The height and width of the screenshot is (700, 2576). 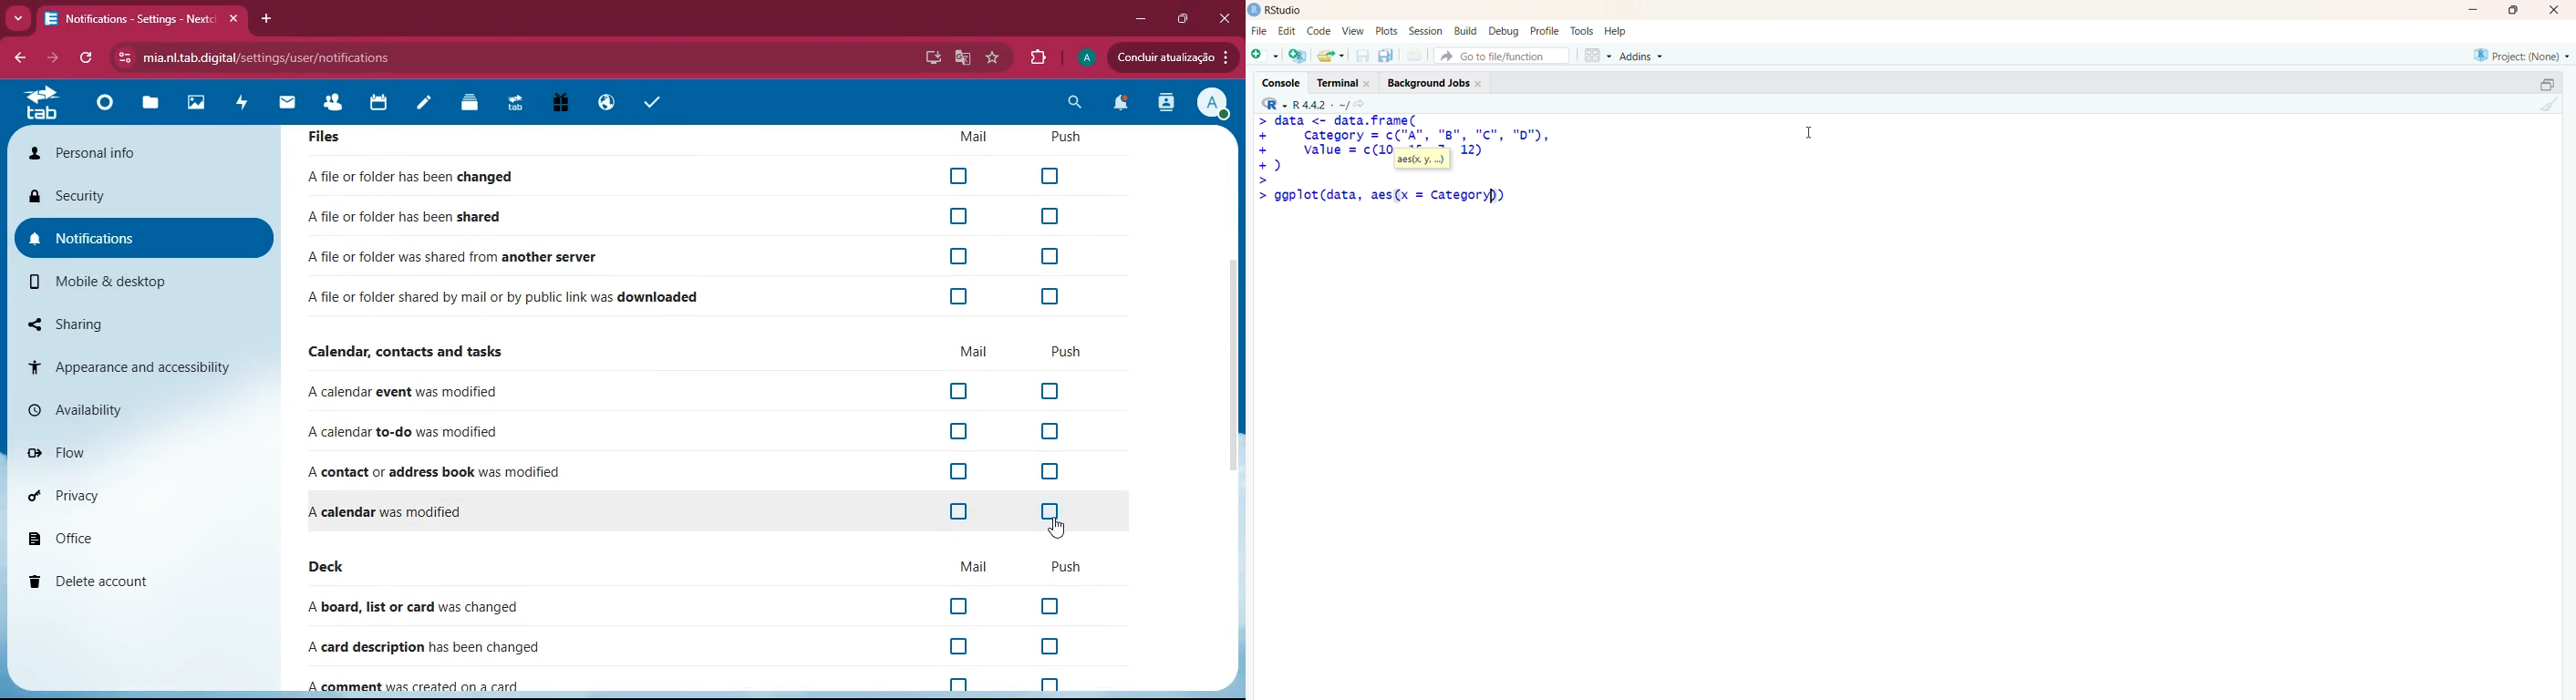 I want to click on close tab, so click(x=232, y=20).